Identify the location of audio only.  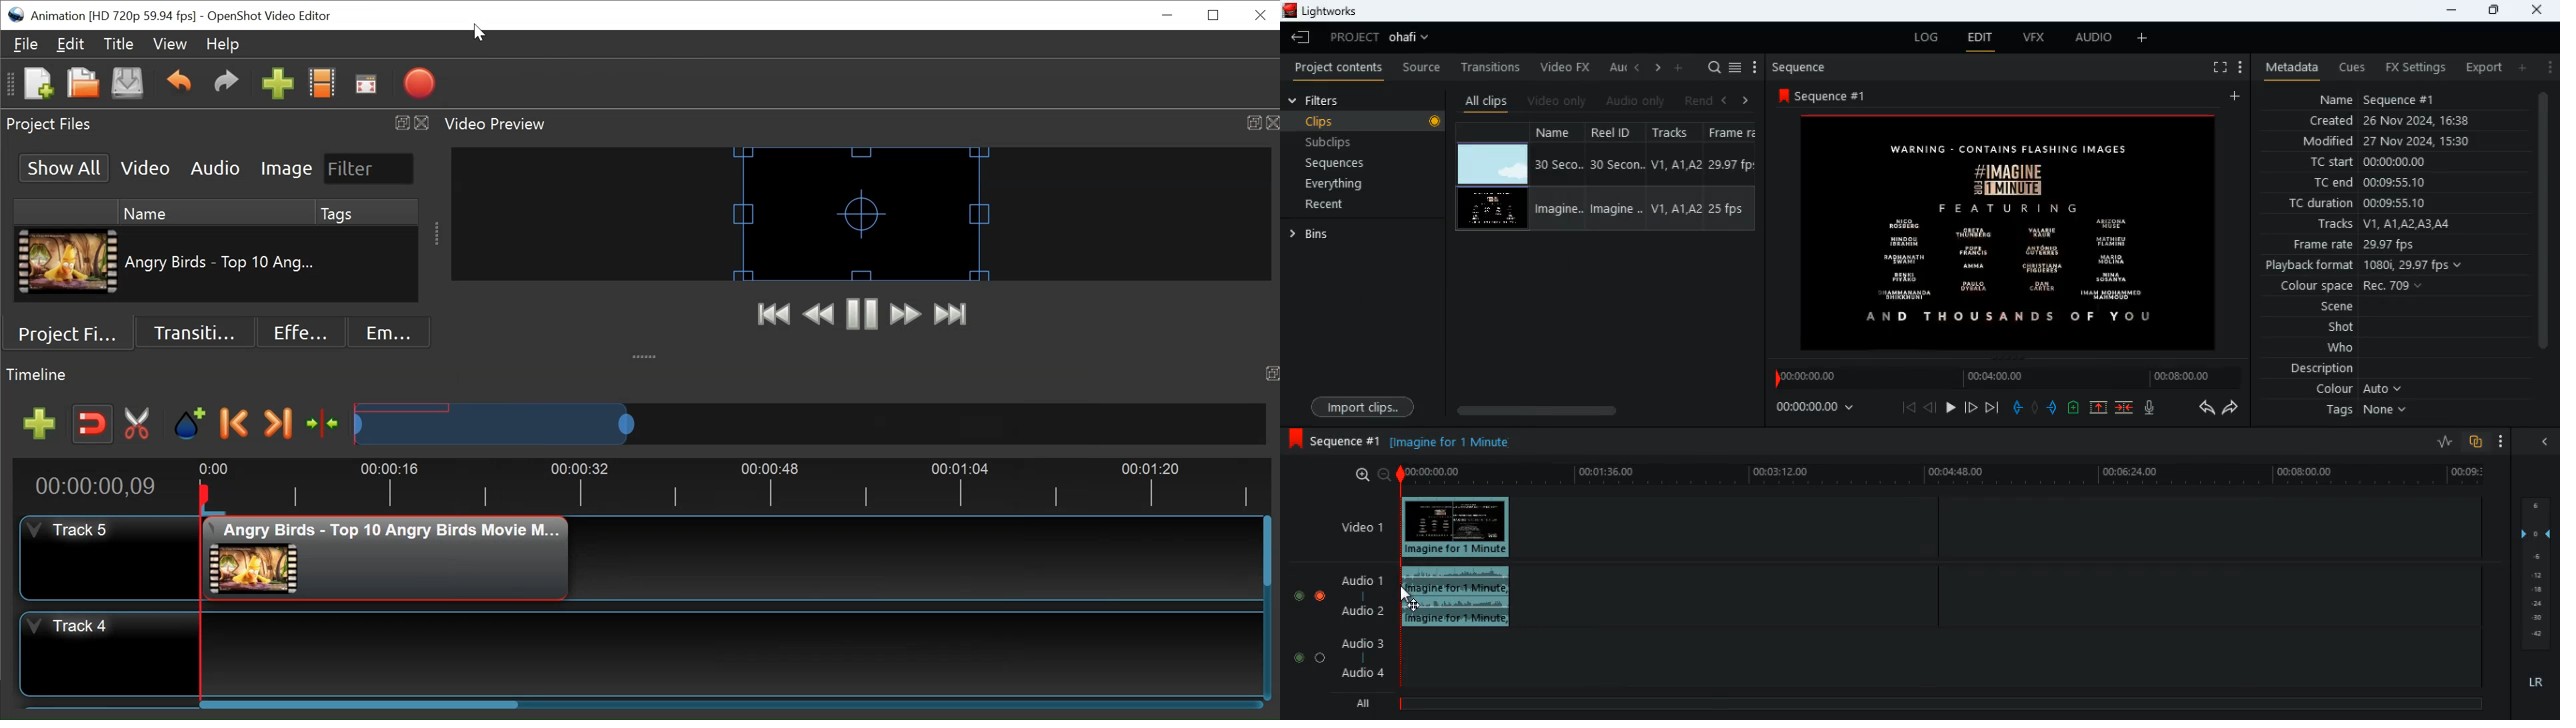
(1637, 101).